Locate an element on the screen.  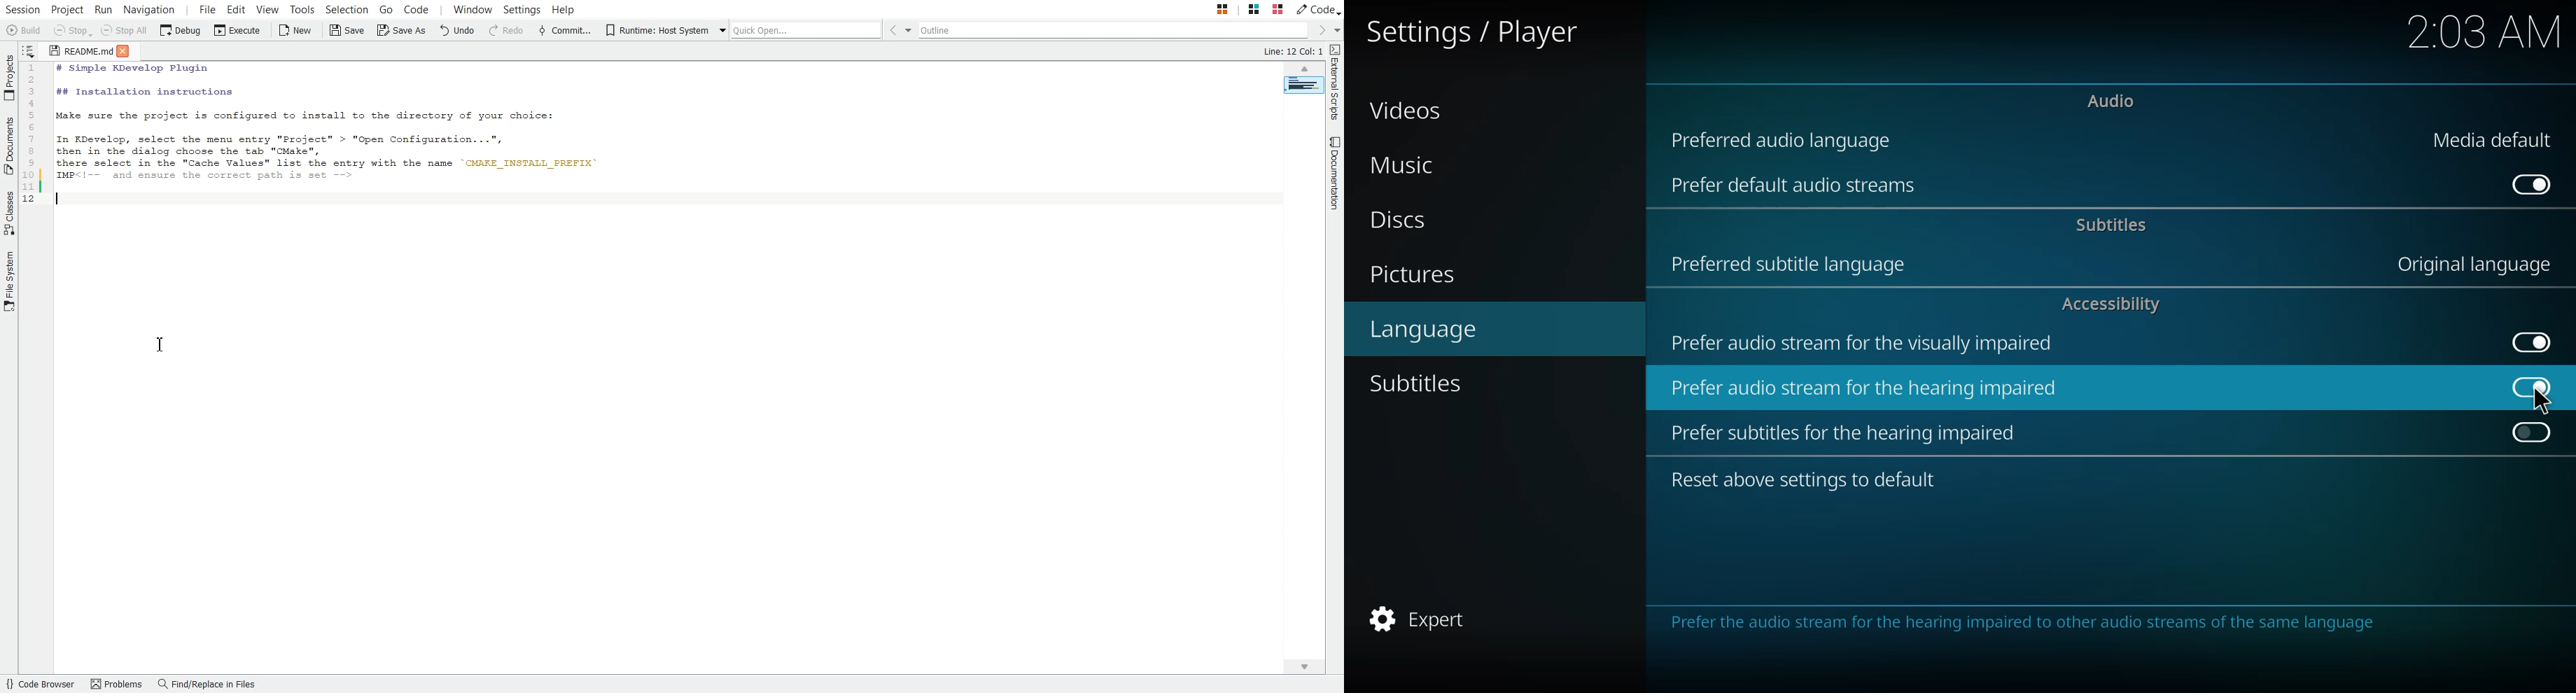
enabled is located at coordinates (2529, 340).